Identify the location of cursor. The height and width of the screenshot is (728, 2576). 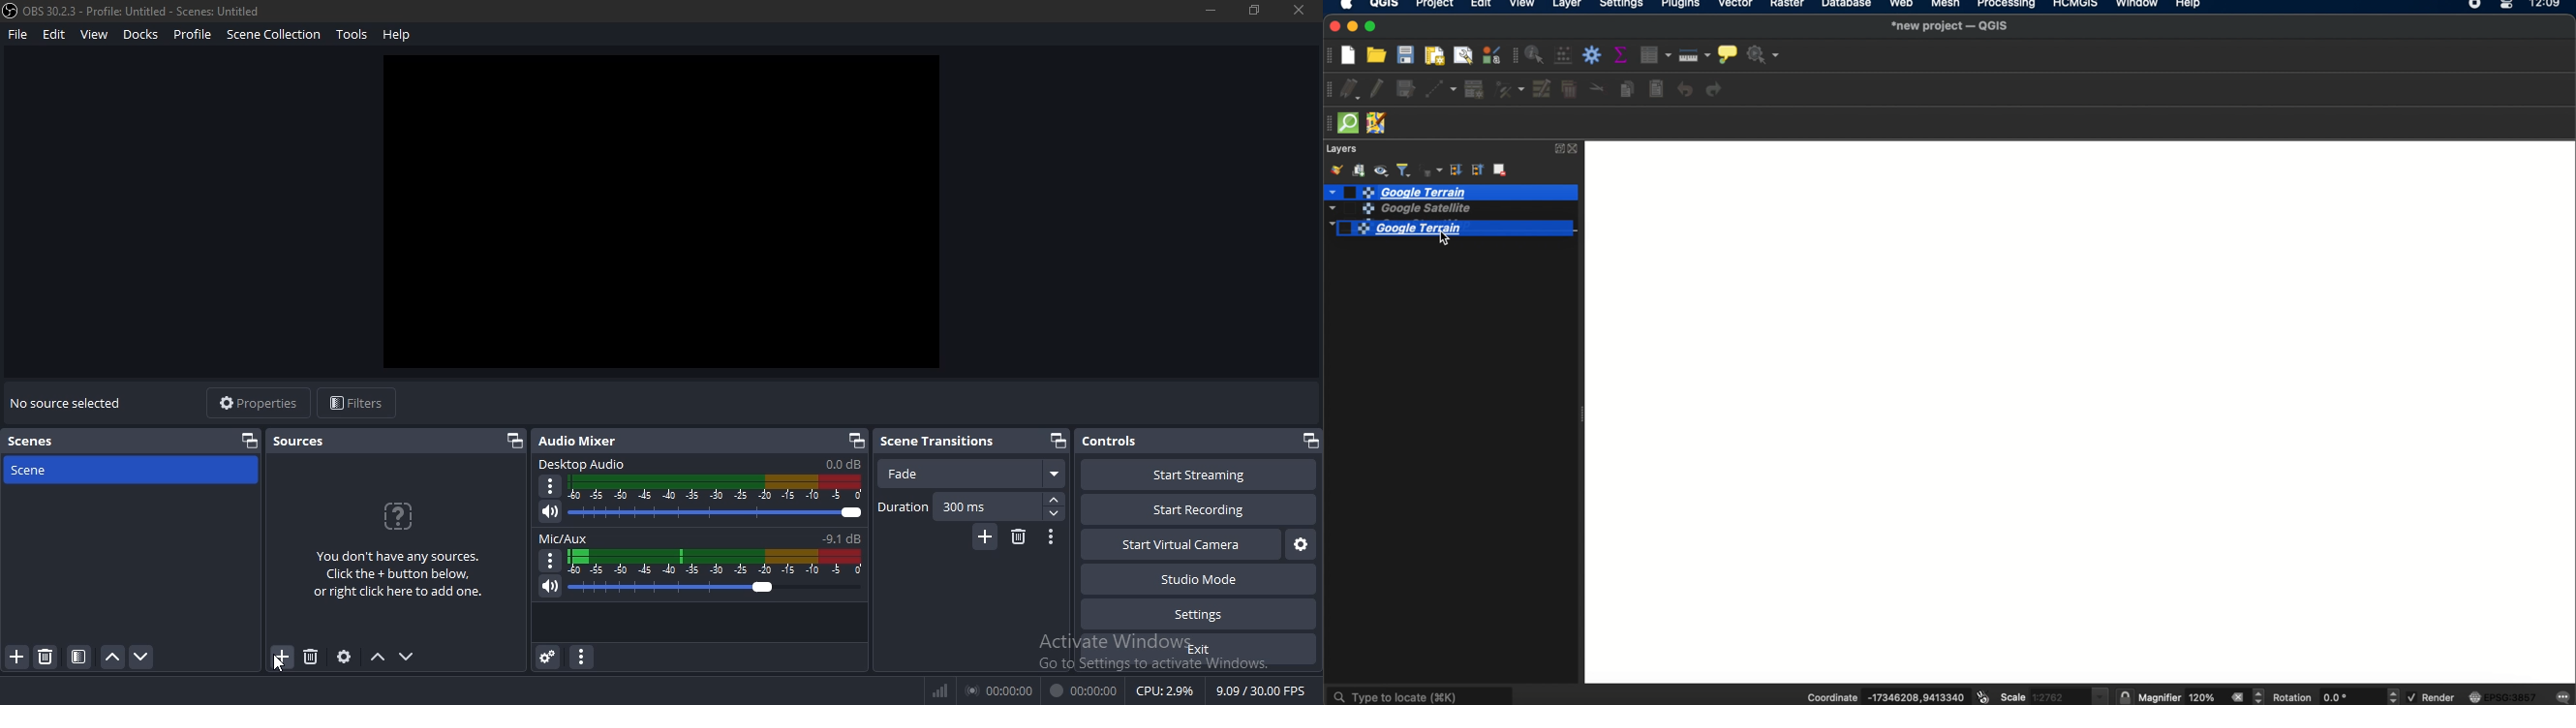
(1438, 236).